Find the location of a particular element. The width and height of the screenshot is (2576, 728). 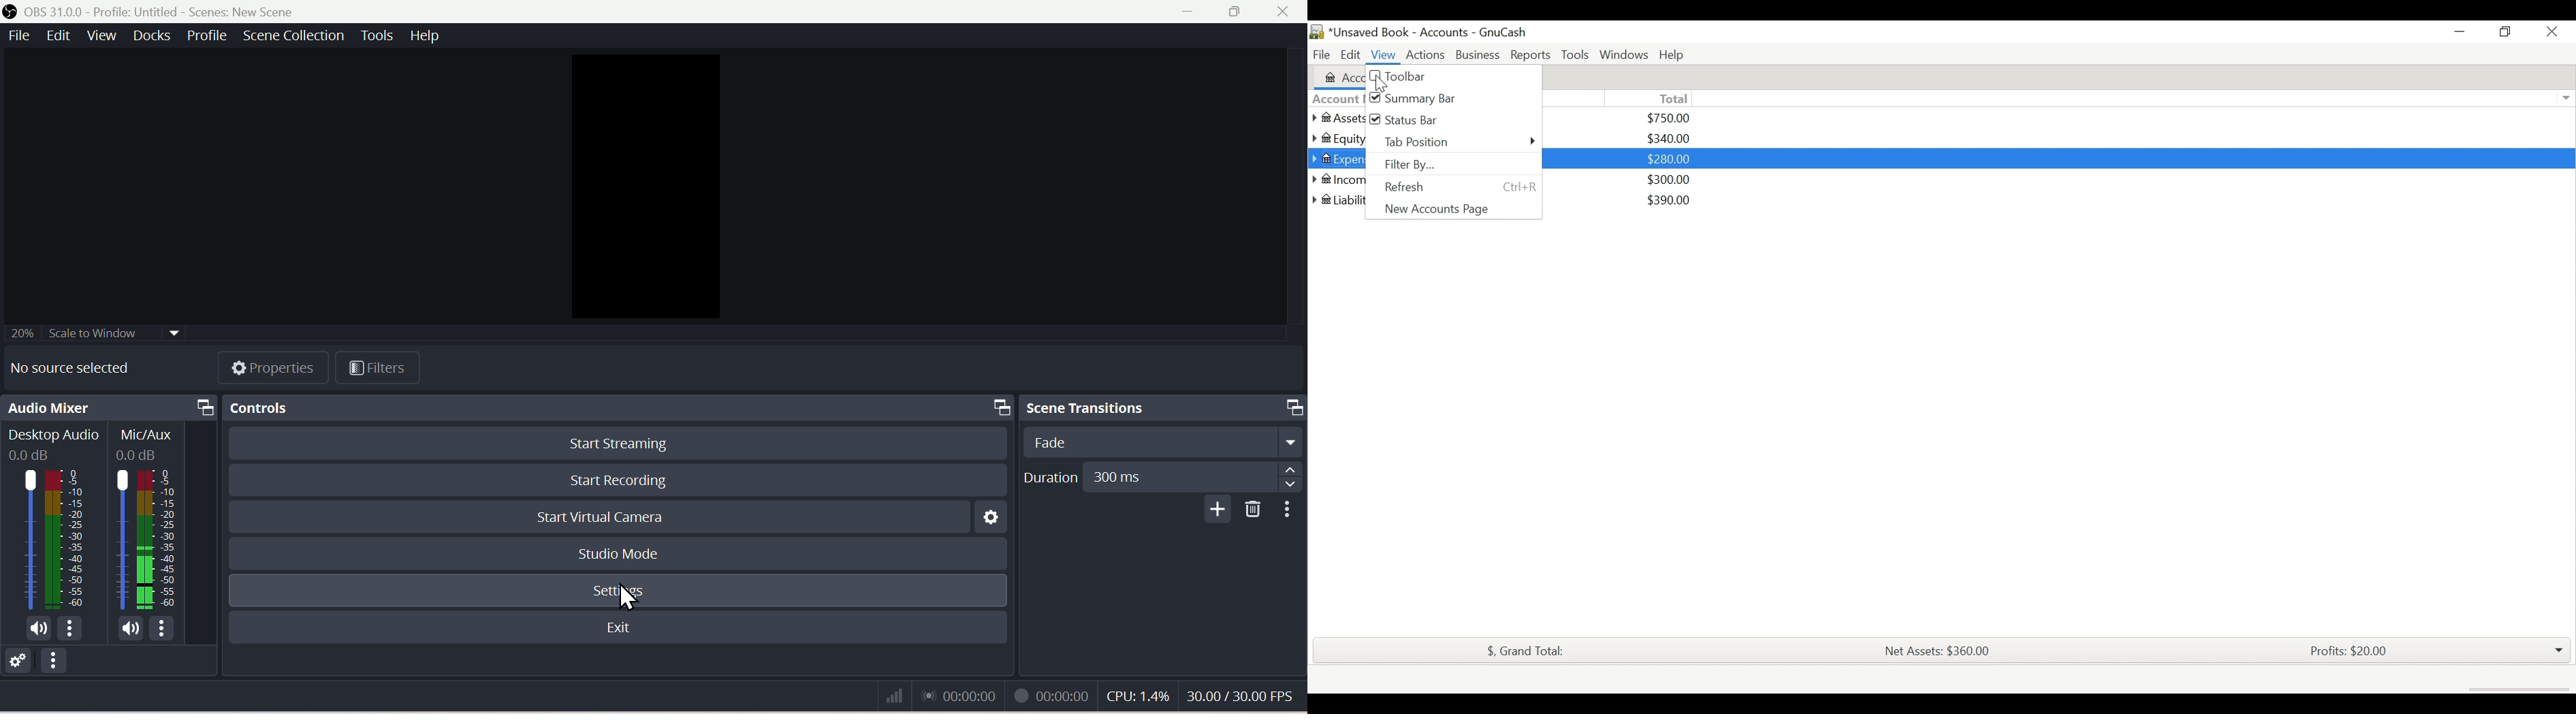

Start virtual camera is located at coordinates (599, 516).